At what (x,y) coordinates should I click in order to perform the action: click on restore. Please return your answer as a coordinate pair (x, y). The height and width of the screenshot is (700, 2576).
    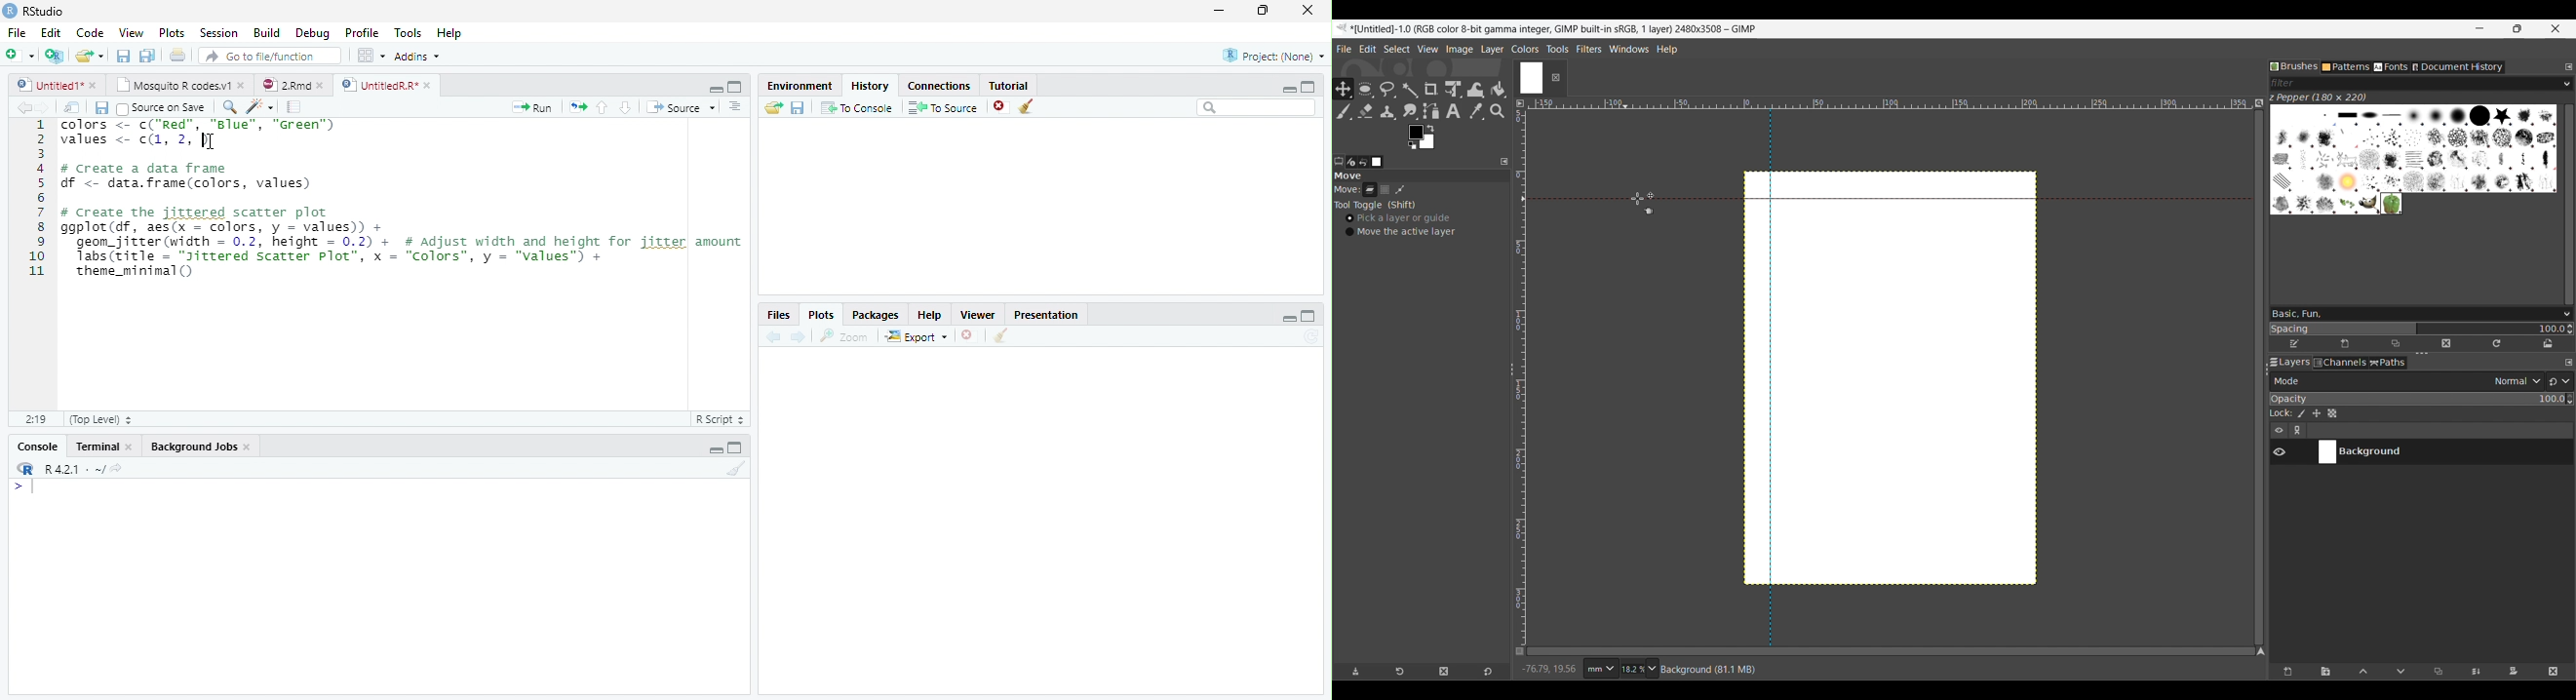
    Looking at the image, I should click on (1263, 11).